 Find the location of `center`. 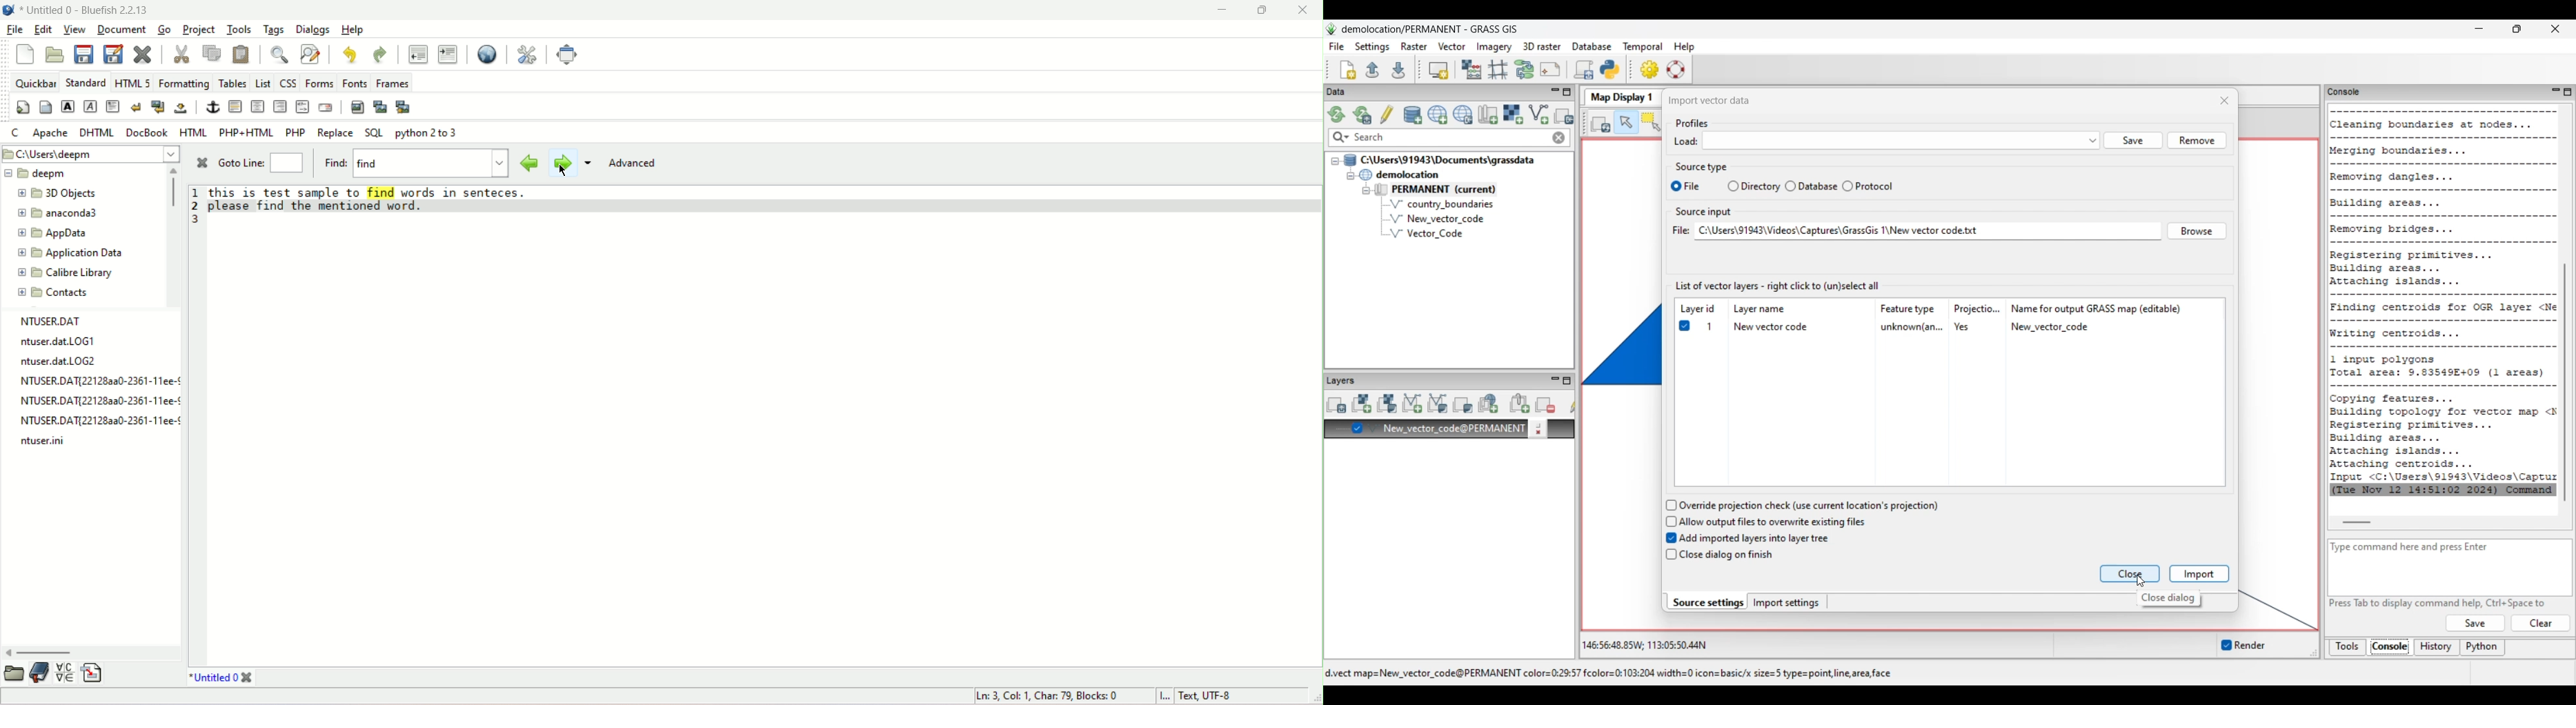

center is located at coordinates (257, 107).